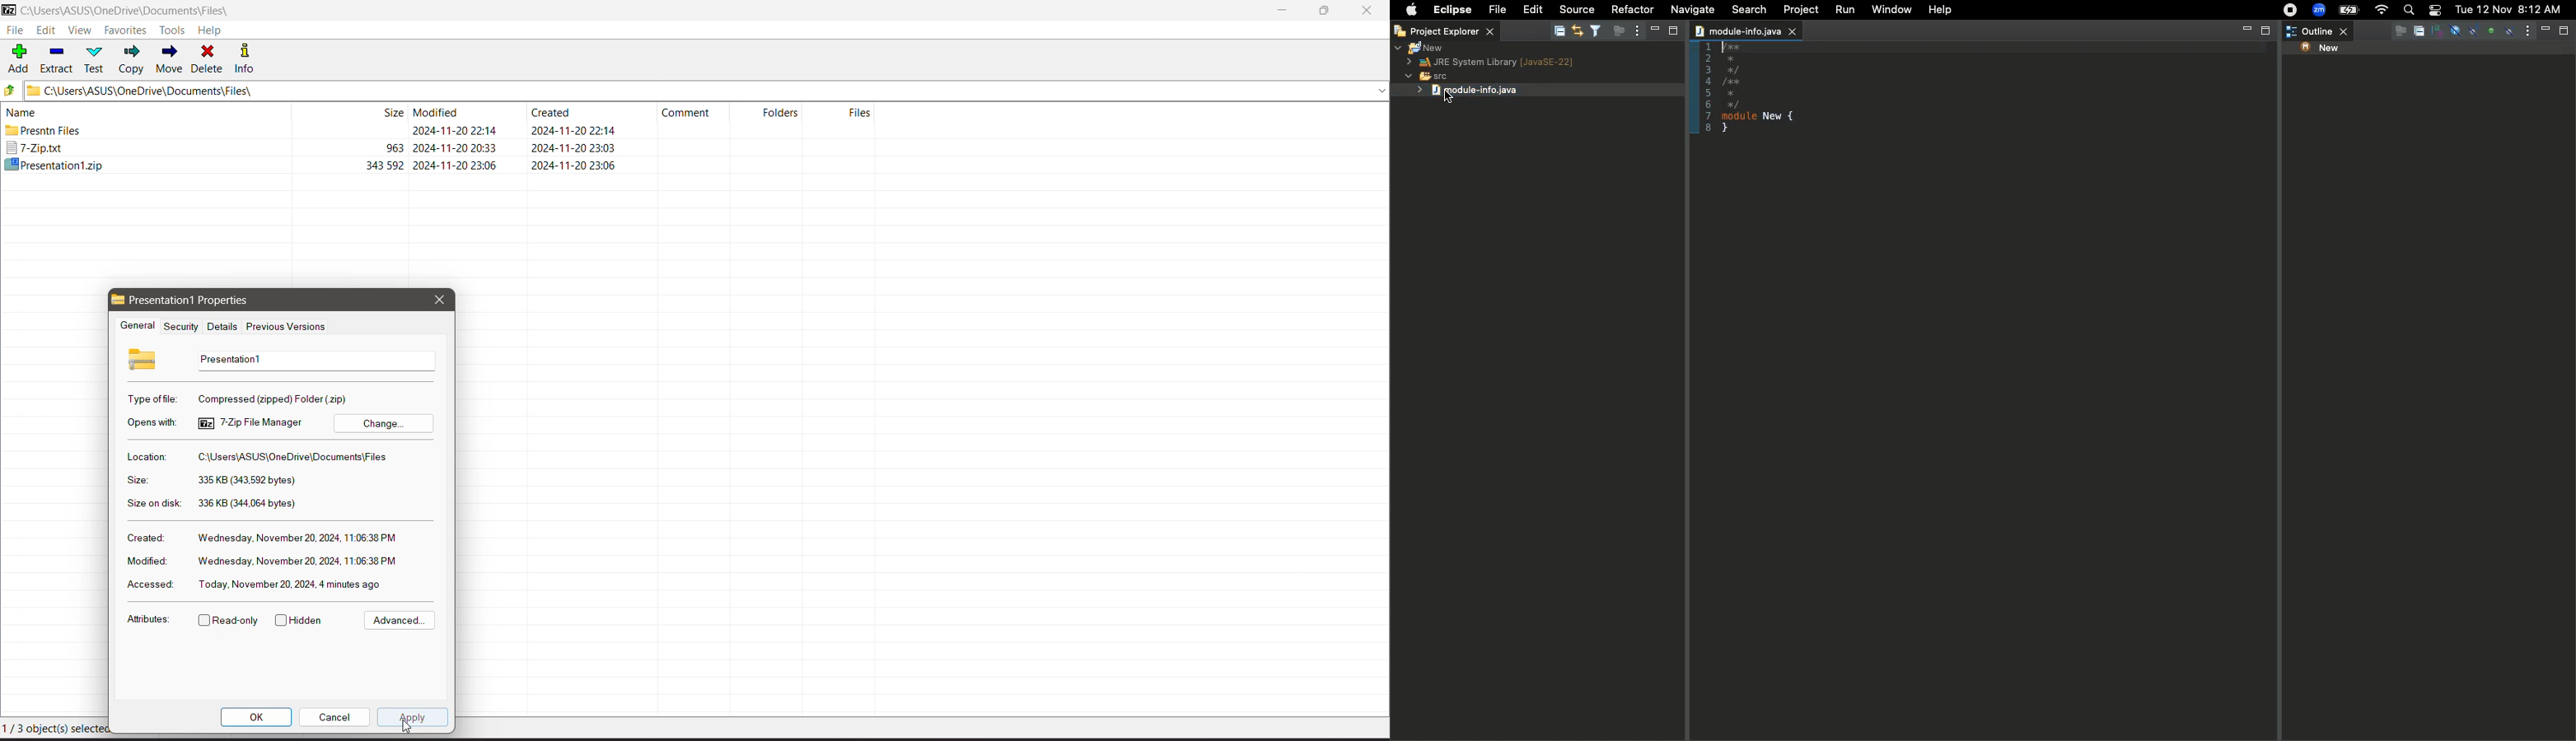  Describe the element at coordinates (2418, 30) in the screenshot. I see `` at that location.